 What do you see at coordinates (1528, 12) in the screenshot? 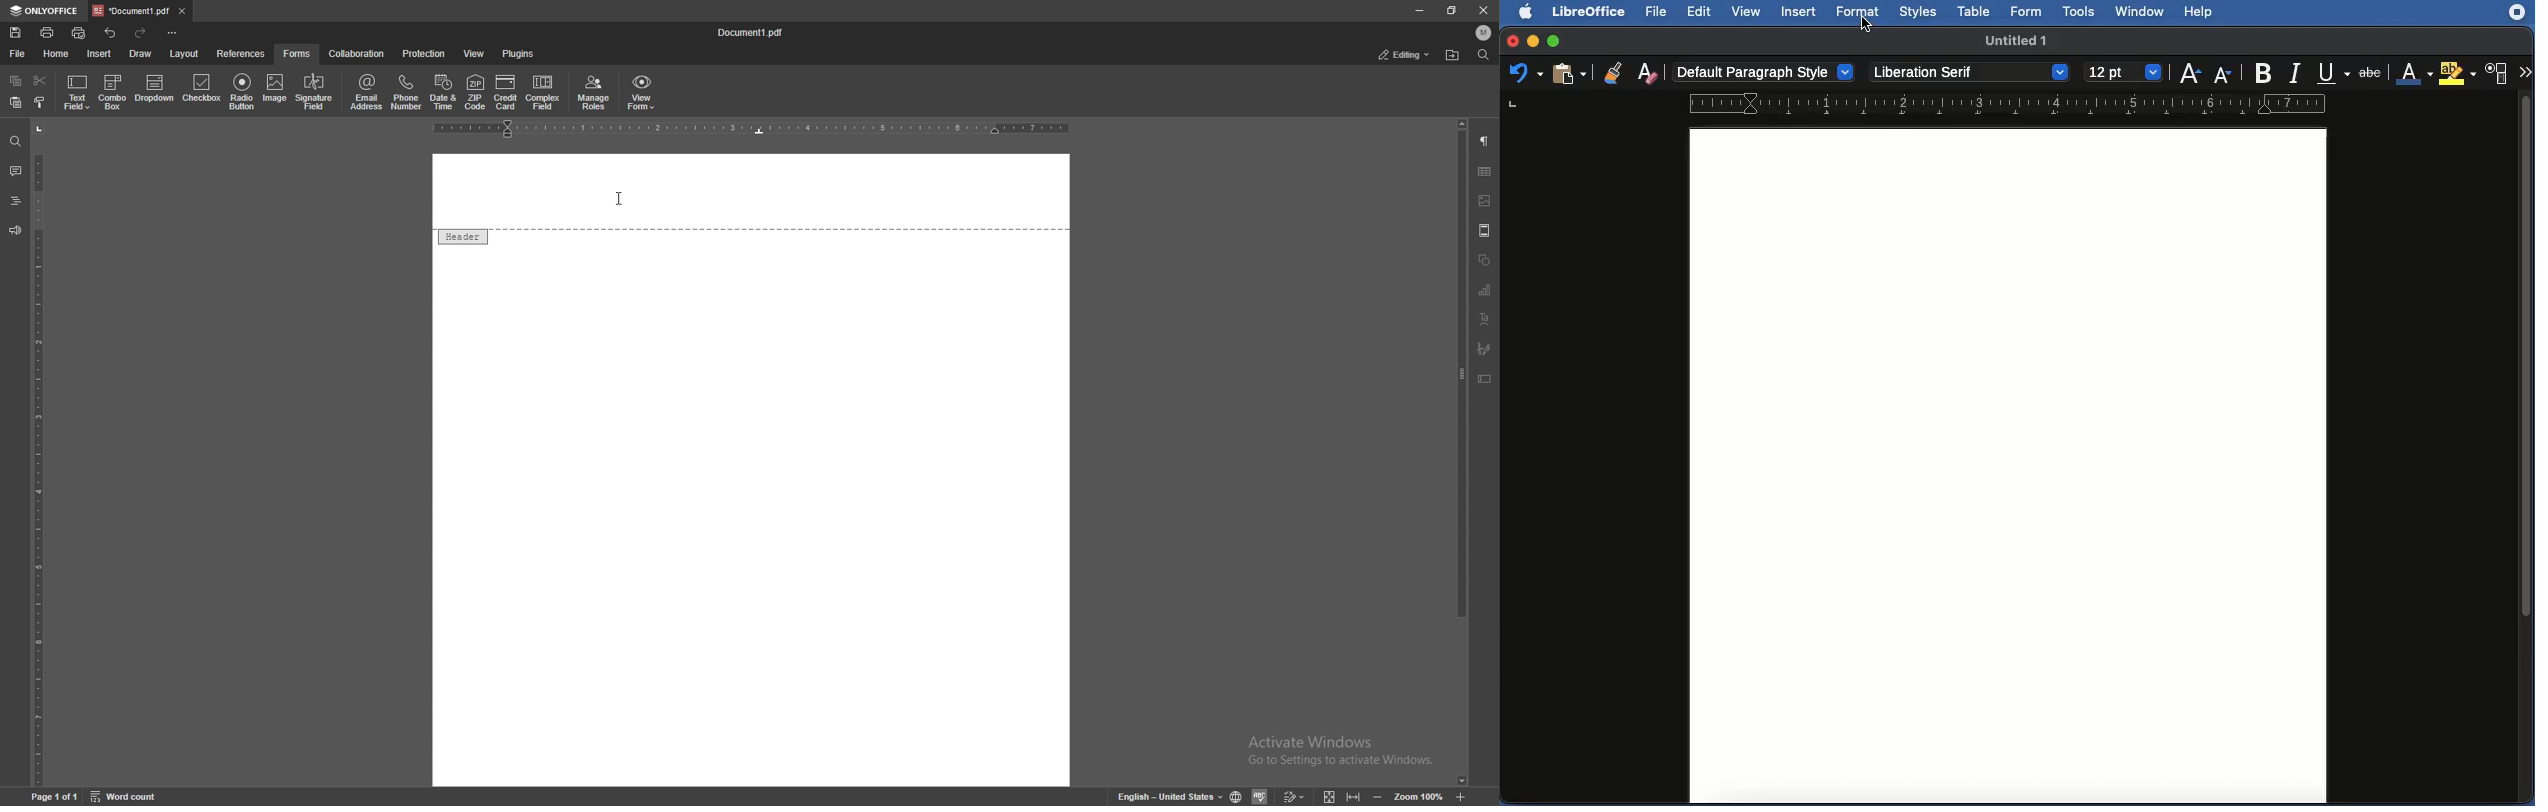
I see `Apple logo` at bounding box center [1528, 12].